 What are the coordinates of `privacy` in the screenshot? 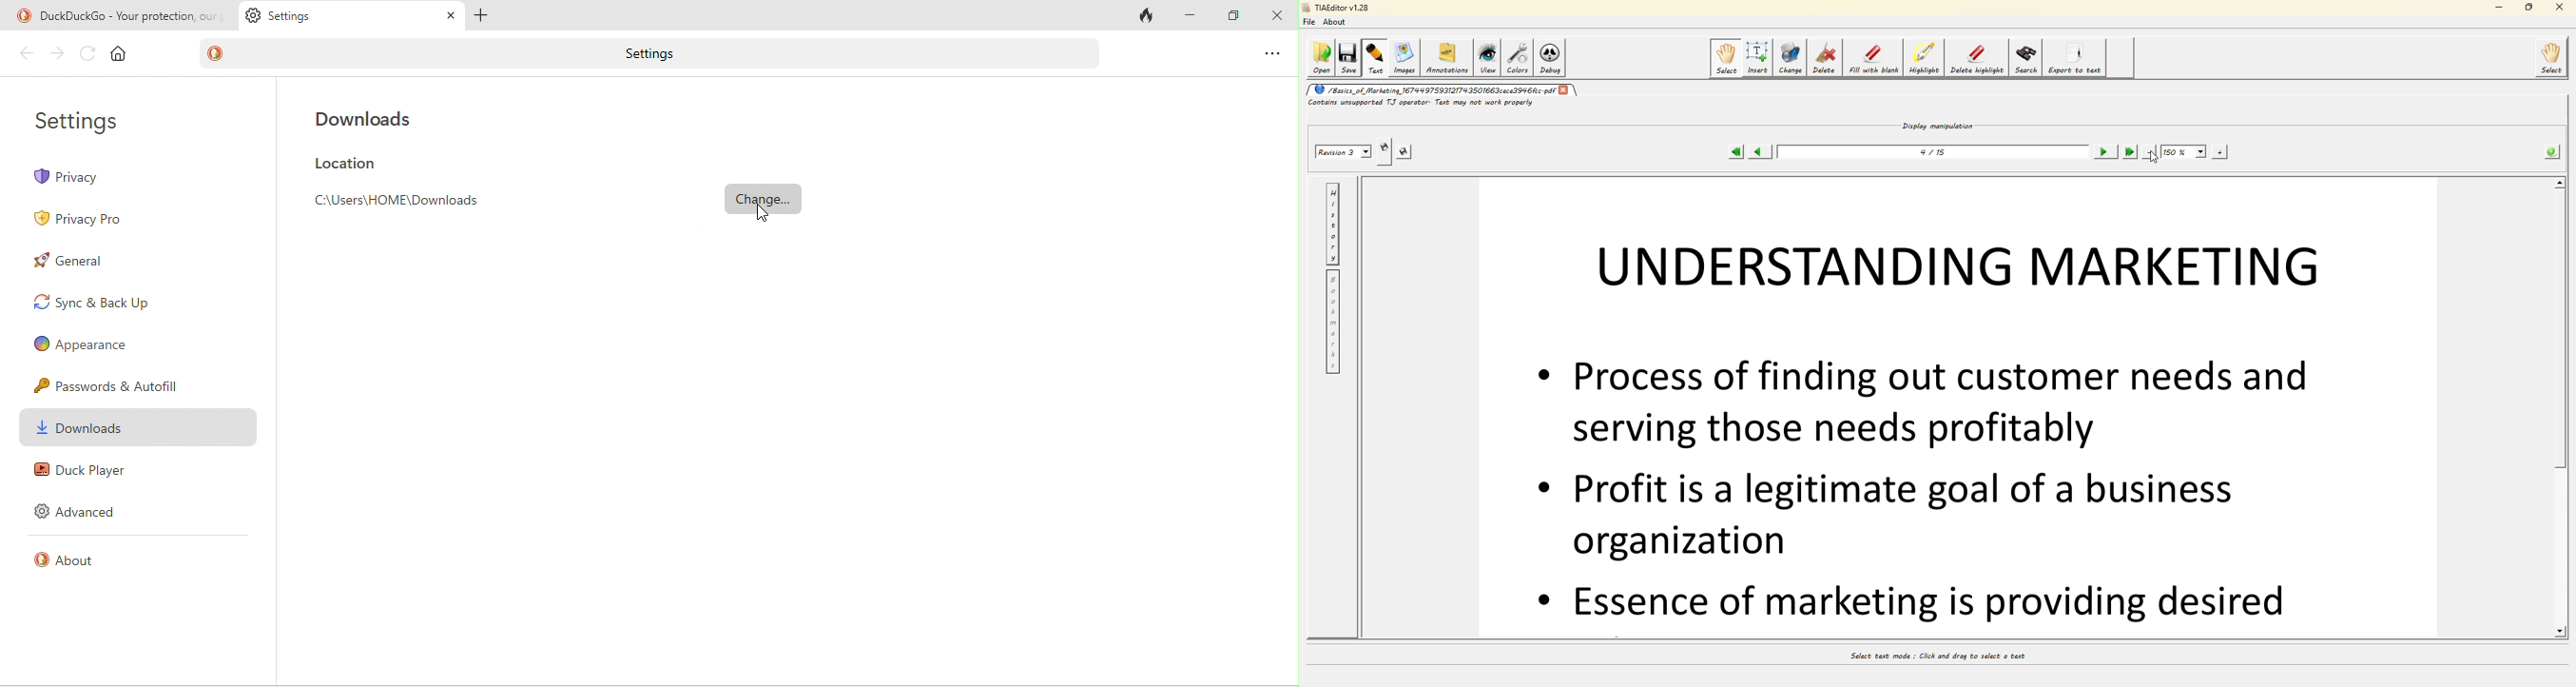 It's located at (141, 175).